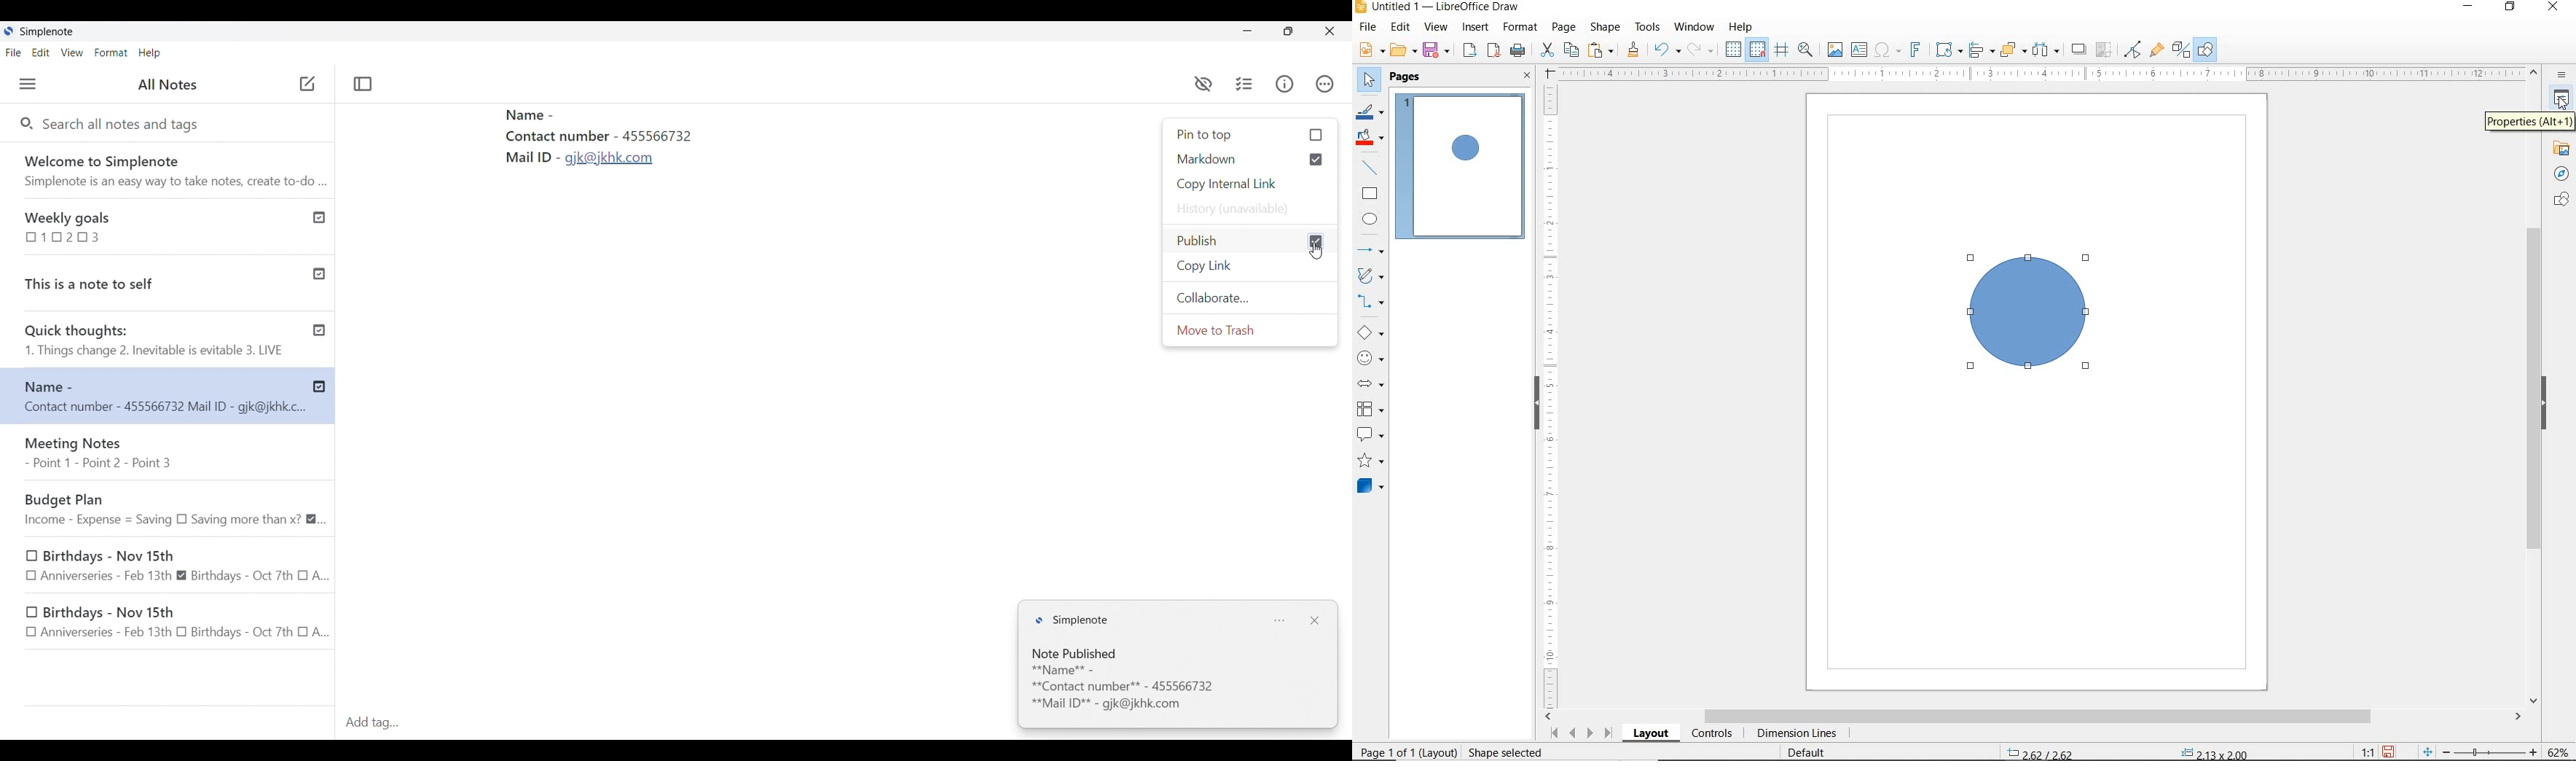 The height and width of the screenshot is (784, 2576). What do you see at coordinates (1076, 654) in the screenshot?
I see `Note status` at bounding box center [1076, 654].